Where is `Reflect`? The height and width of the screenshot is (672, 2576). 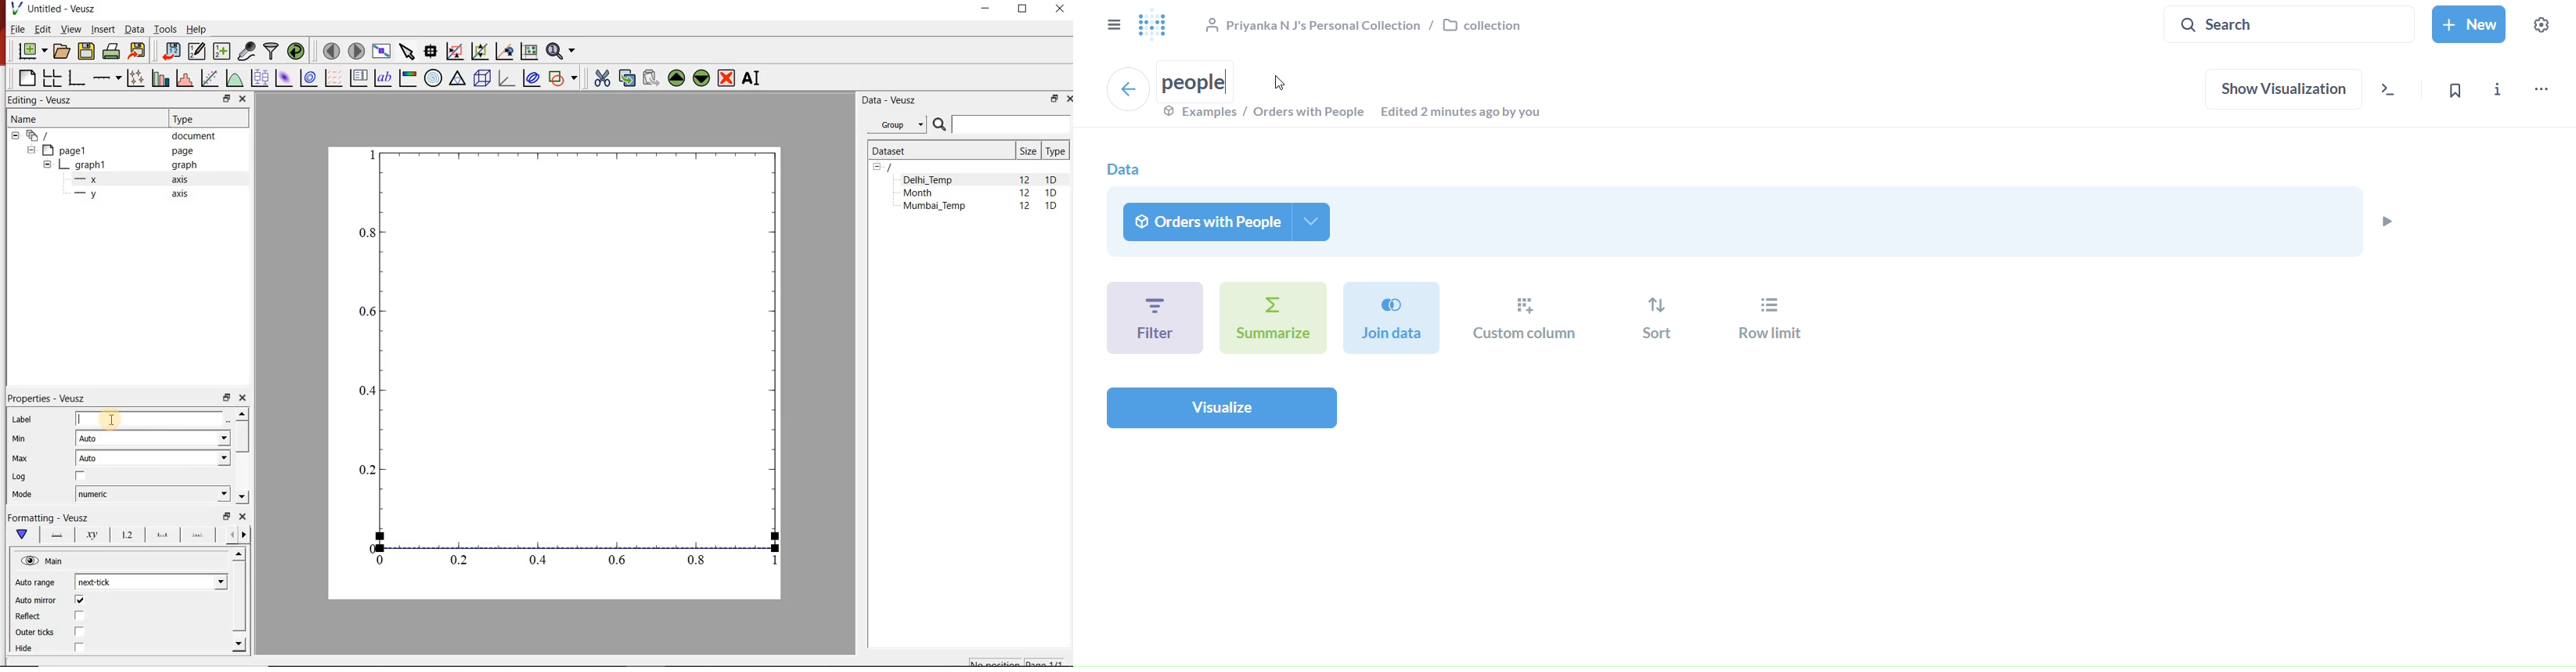 Reflect is located at coordinates (30, 617).